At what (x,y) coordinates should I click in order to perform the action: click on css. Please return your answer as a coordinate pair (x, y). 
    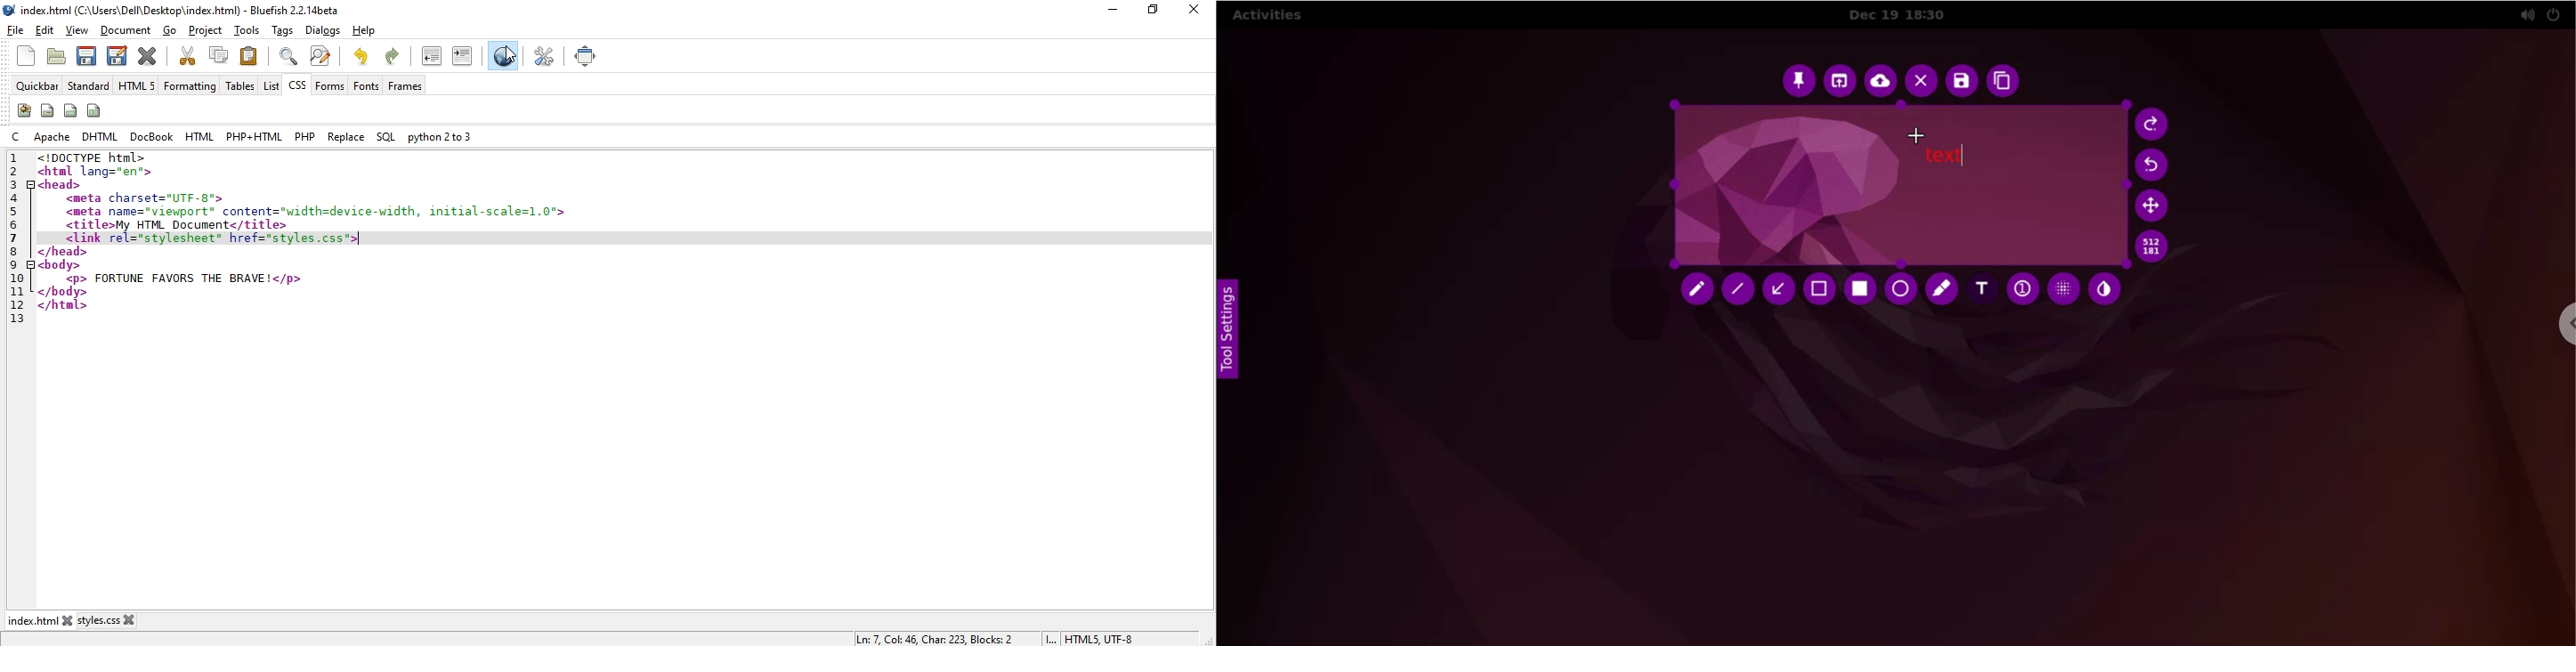
    Looking at the image, I should click on (296, 87).